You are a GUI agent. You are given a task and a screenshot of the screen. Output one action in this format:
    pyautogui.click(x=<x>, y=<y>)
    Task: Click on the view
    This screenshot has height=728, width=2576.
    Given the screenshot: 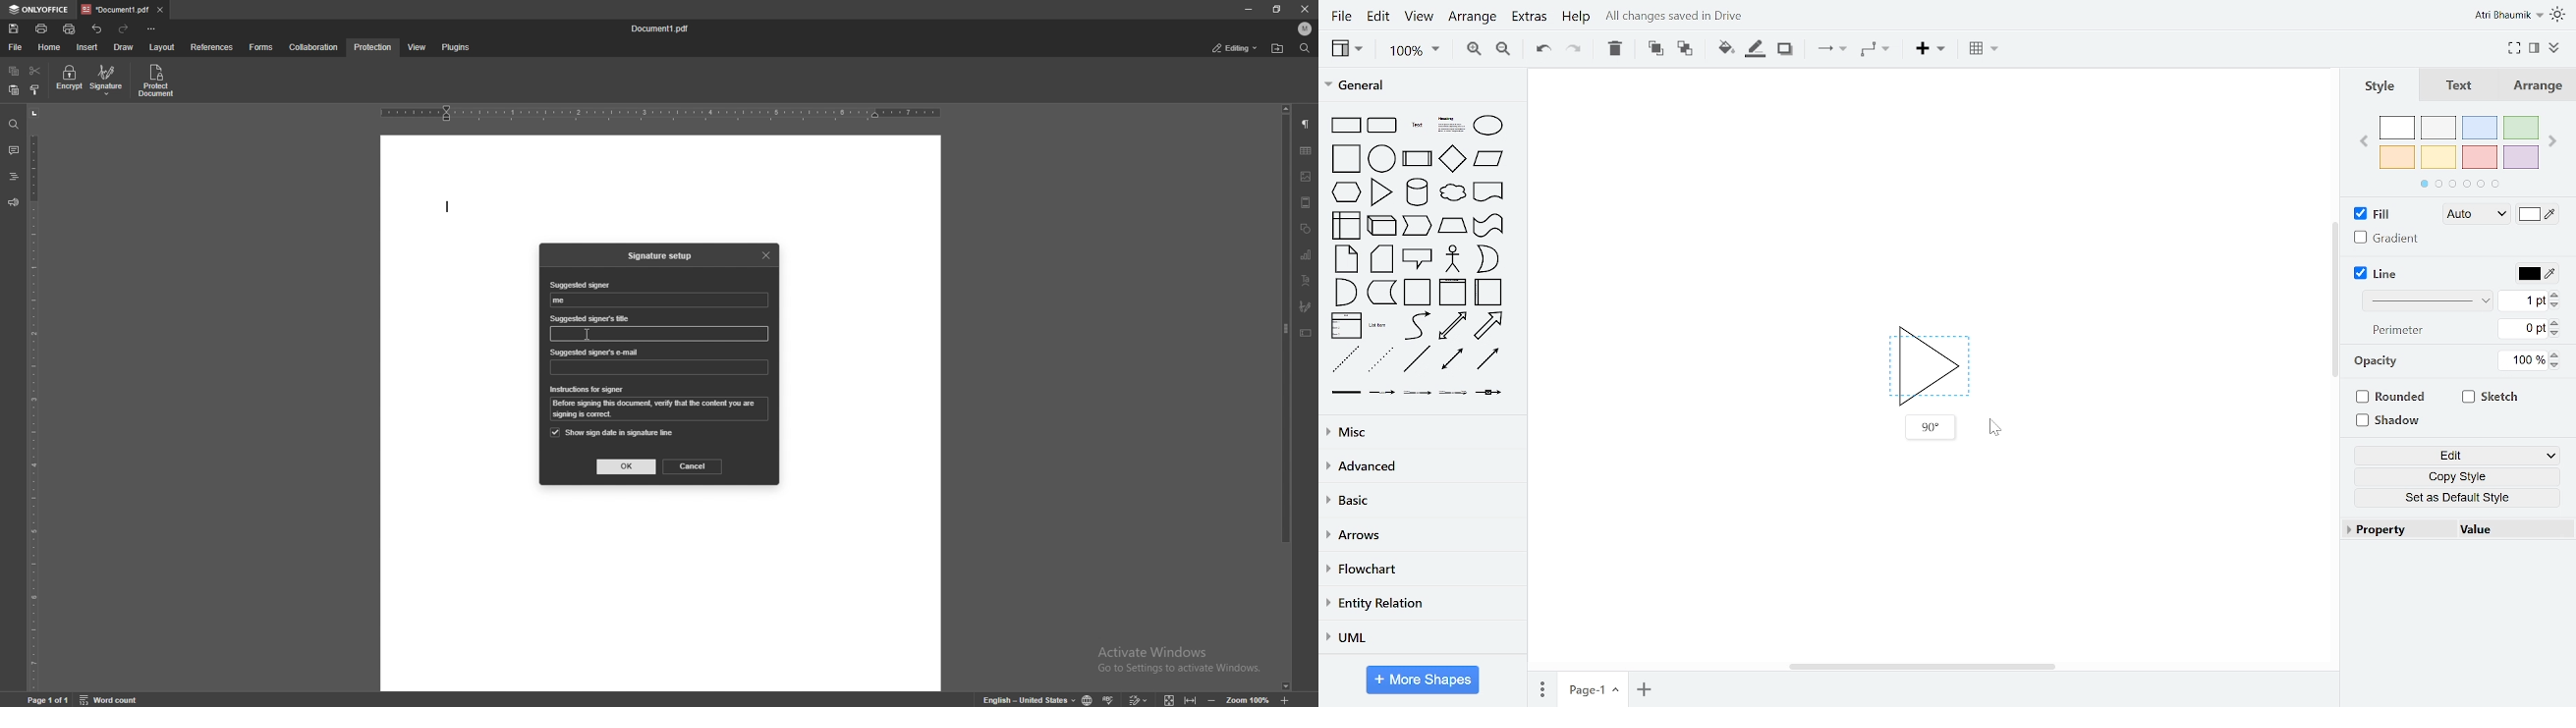 What is the action you would take?
    pyautogui.click(x=1346, y=48)
    